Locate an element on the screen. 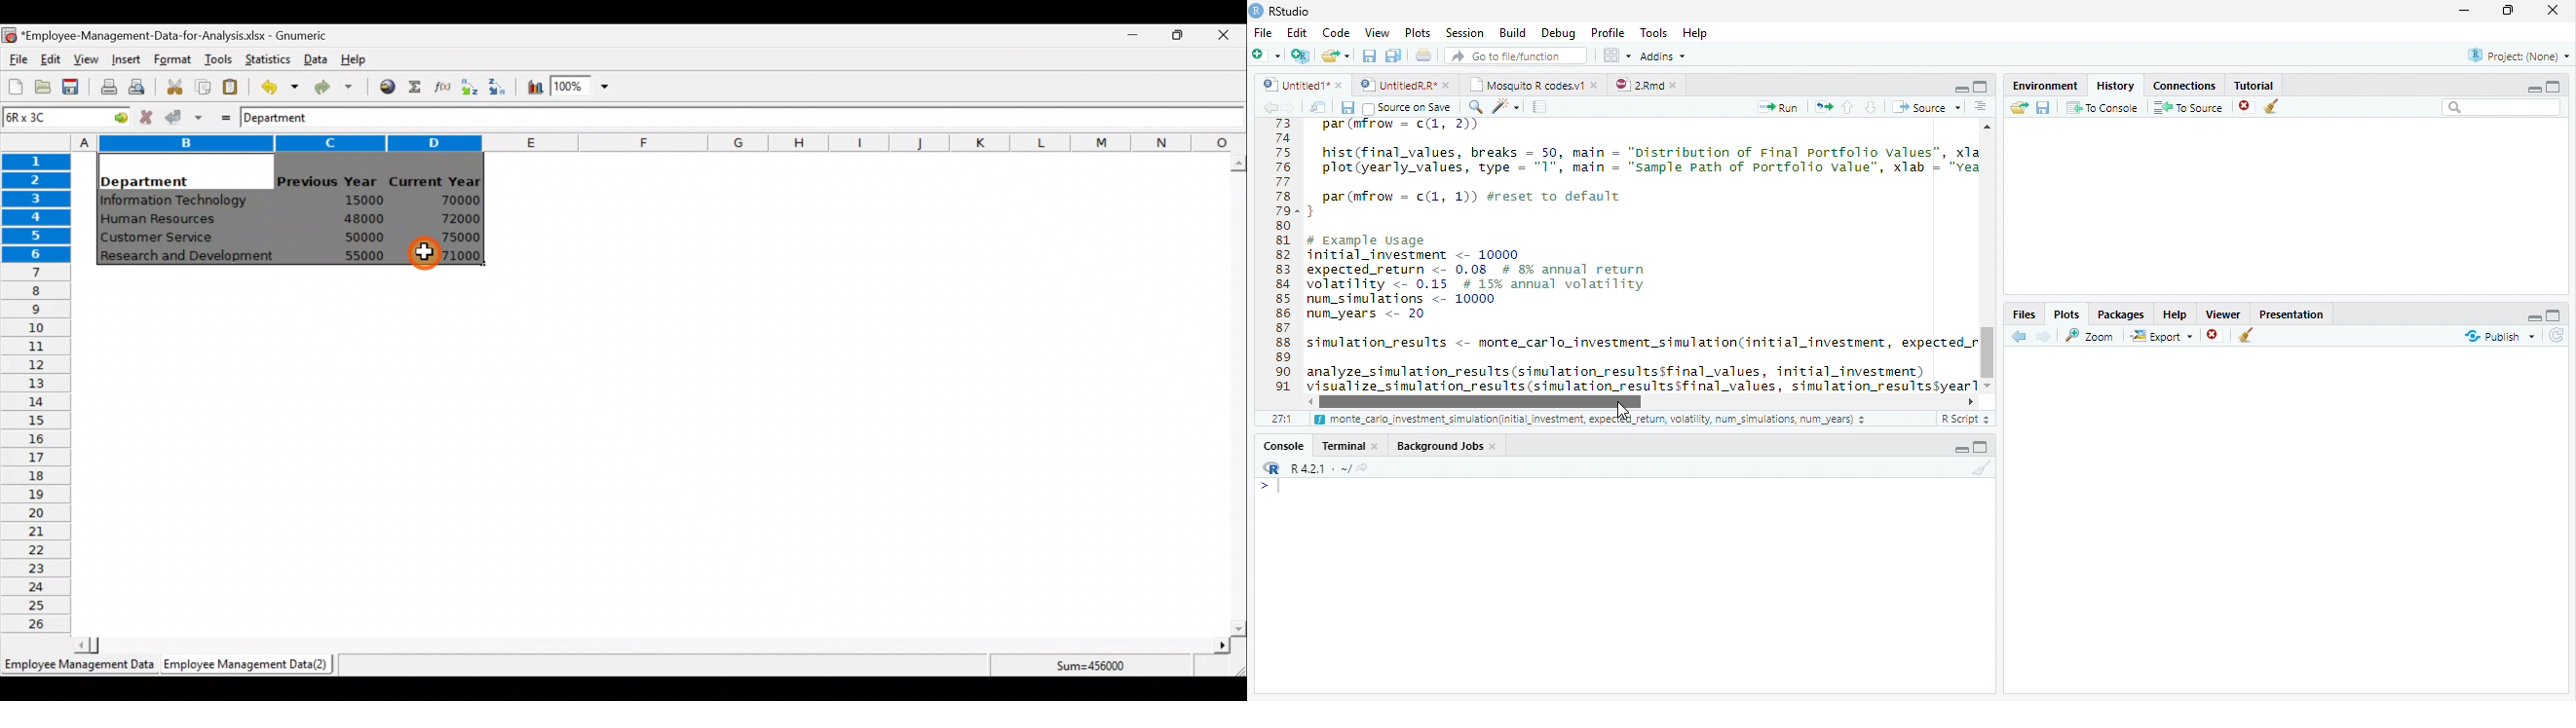 This screenshot has width=2576, height=728. To Console is located at coordinates (2102, 107).